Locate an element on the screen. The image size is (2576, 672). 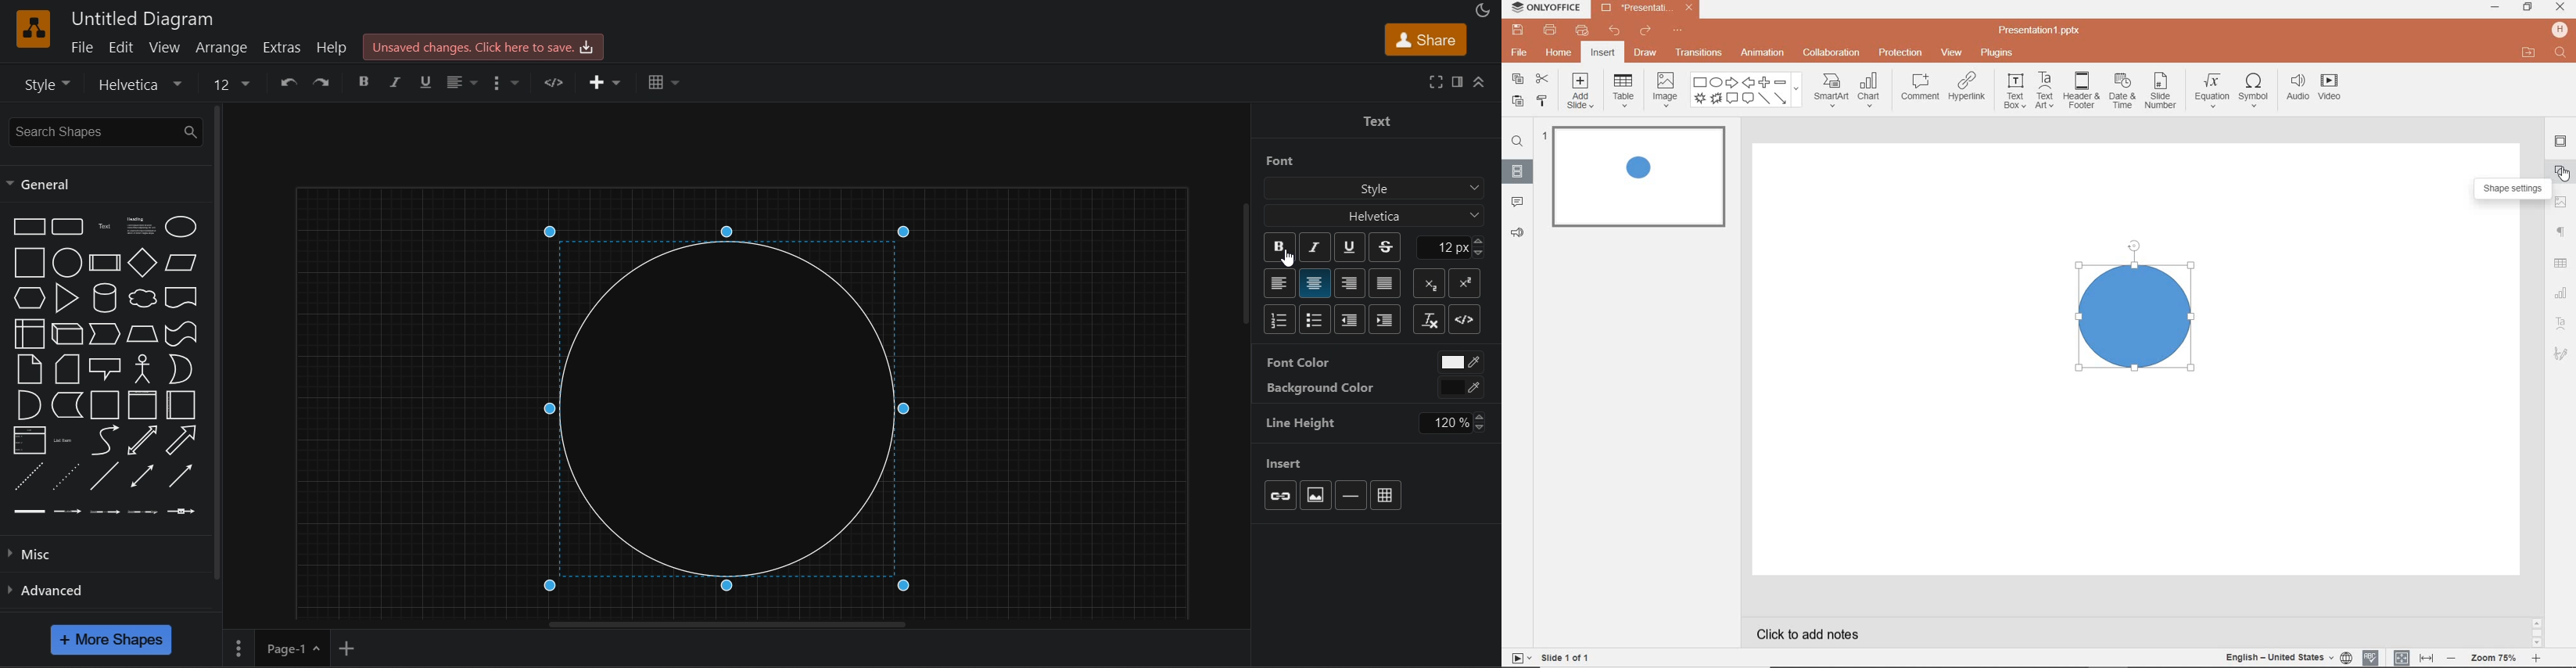
center align is located at coordinates (1315, 284).